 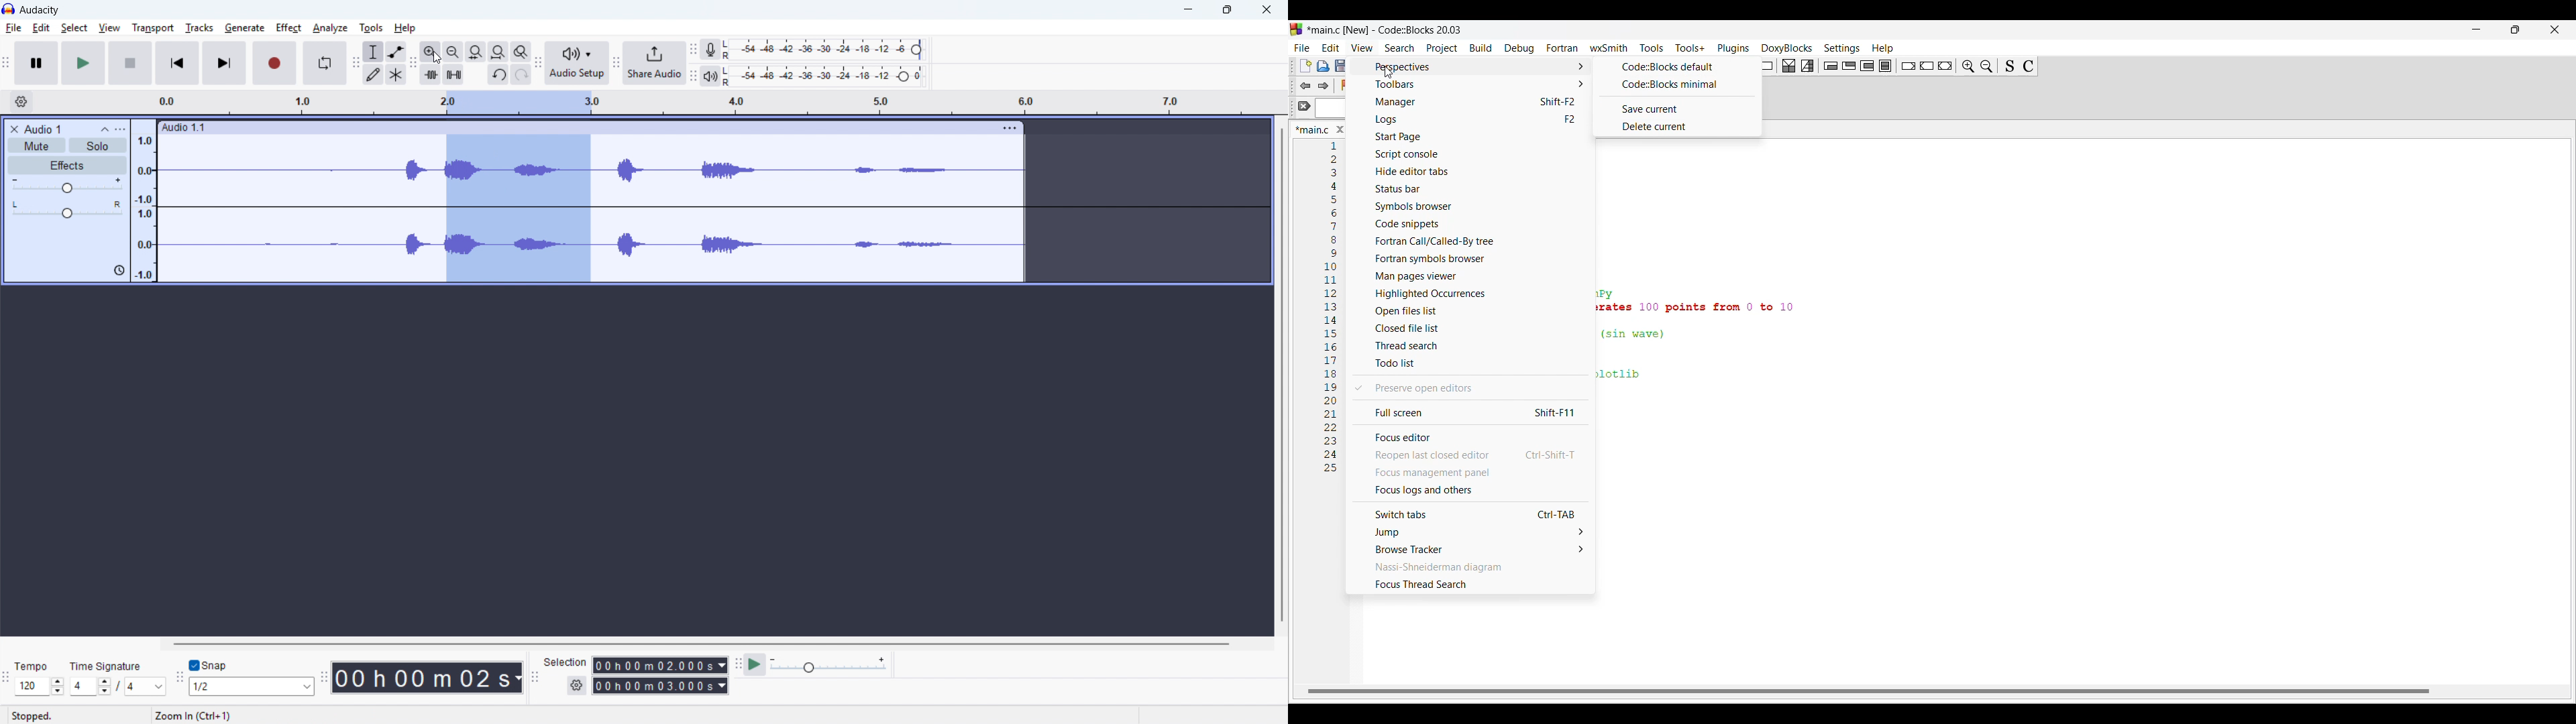 I want to click on Zoom out, so click(x=452, y=52).